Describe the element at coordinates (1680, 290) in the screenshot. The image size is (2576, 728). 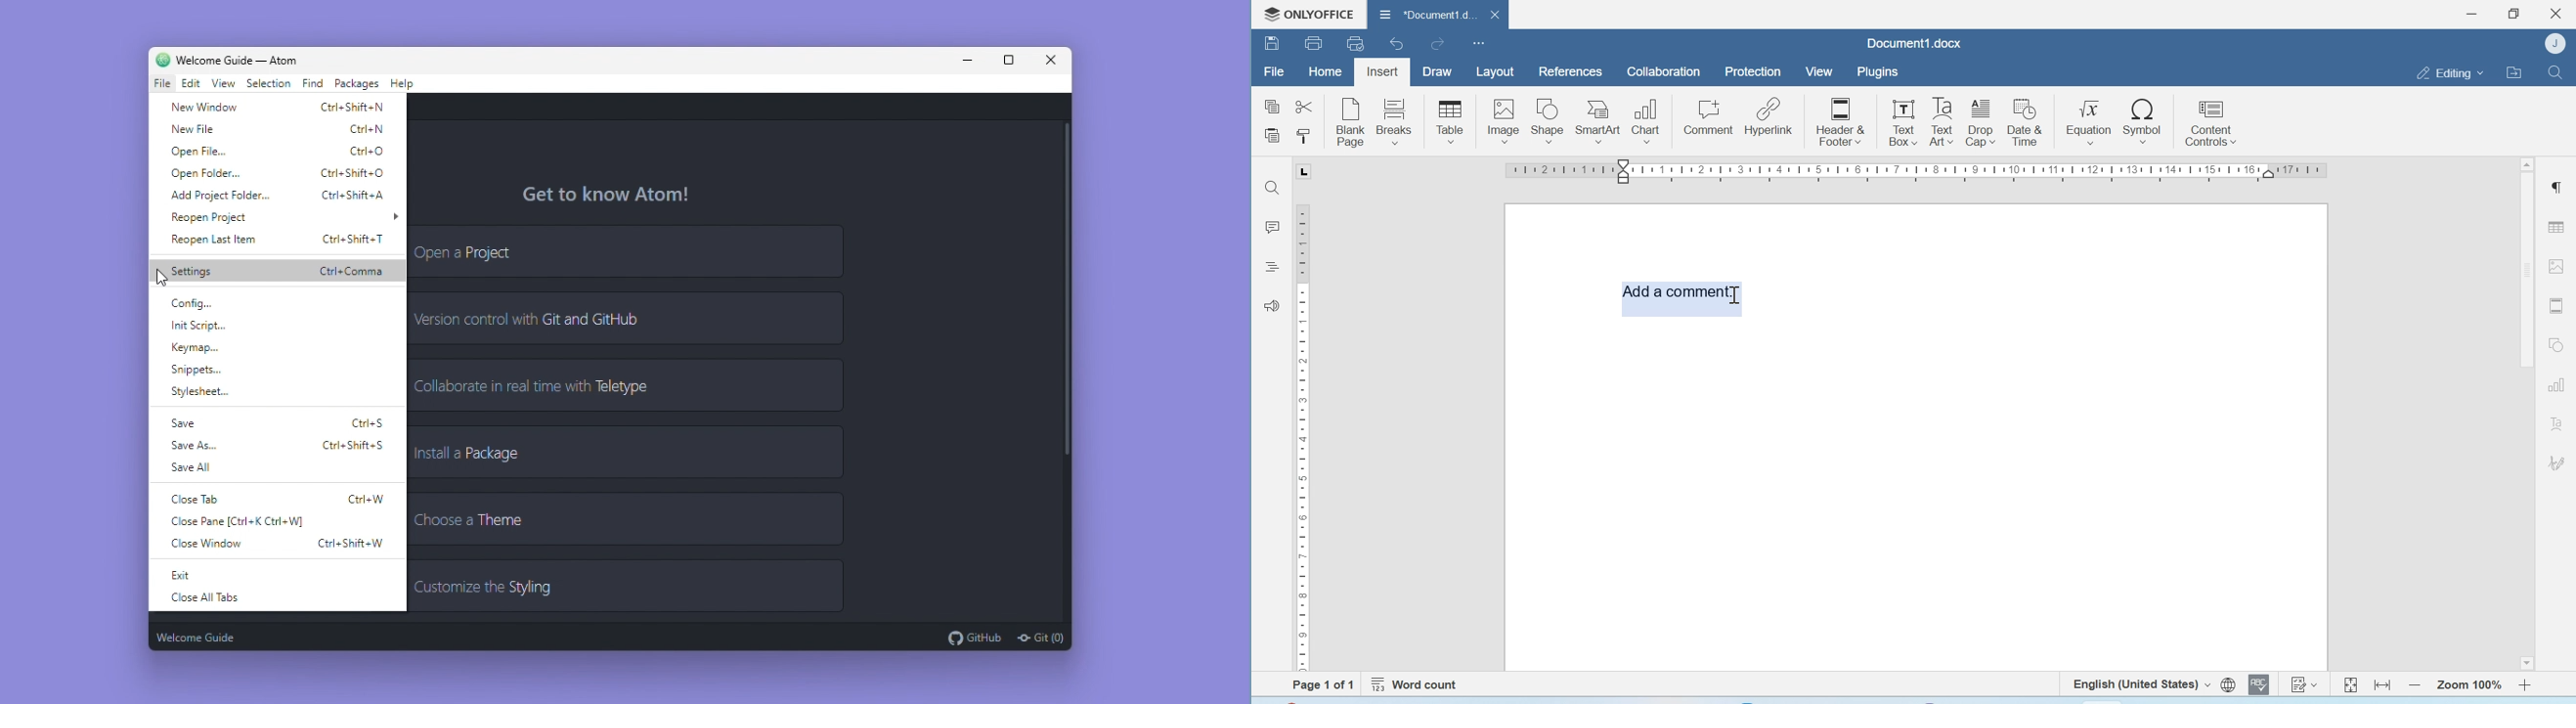
I see `Add comment` at that location.